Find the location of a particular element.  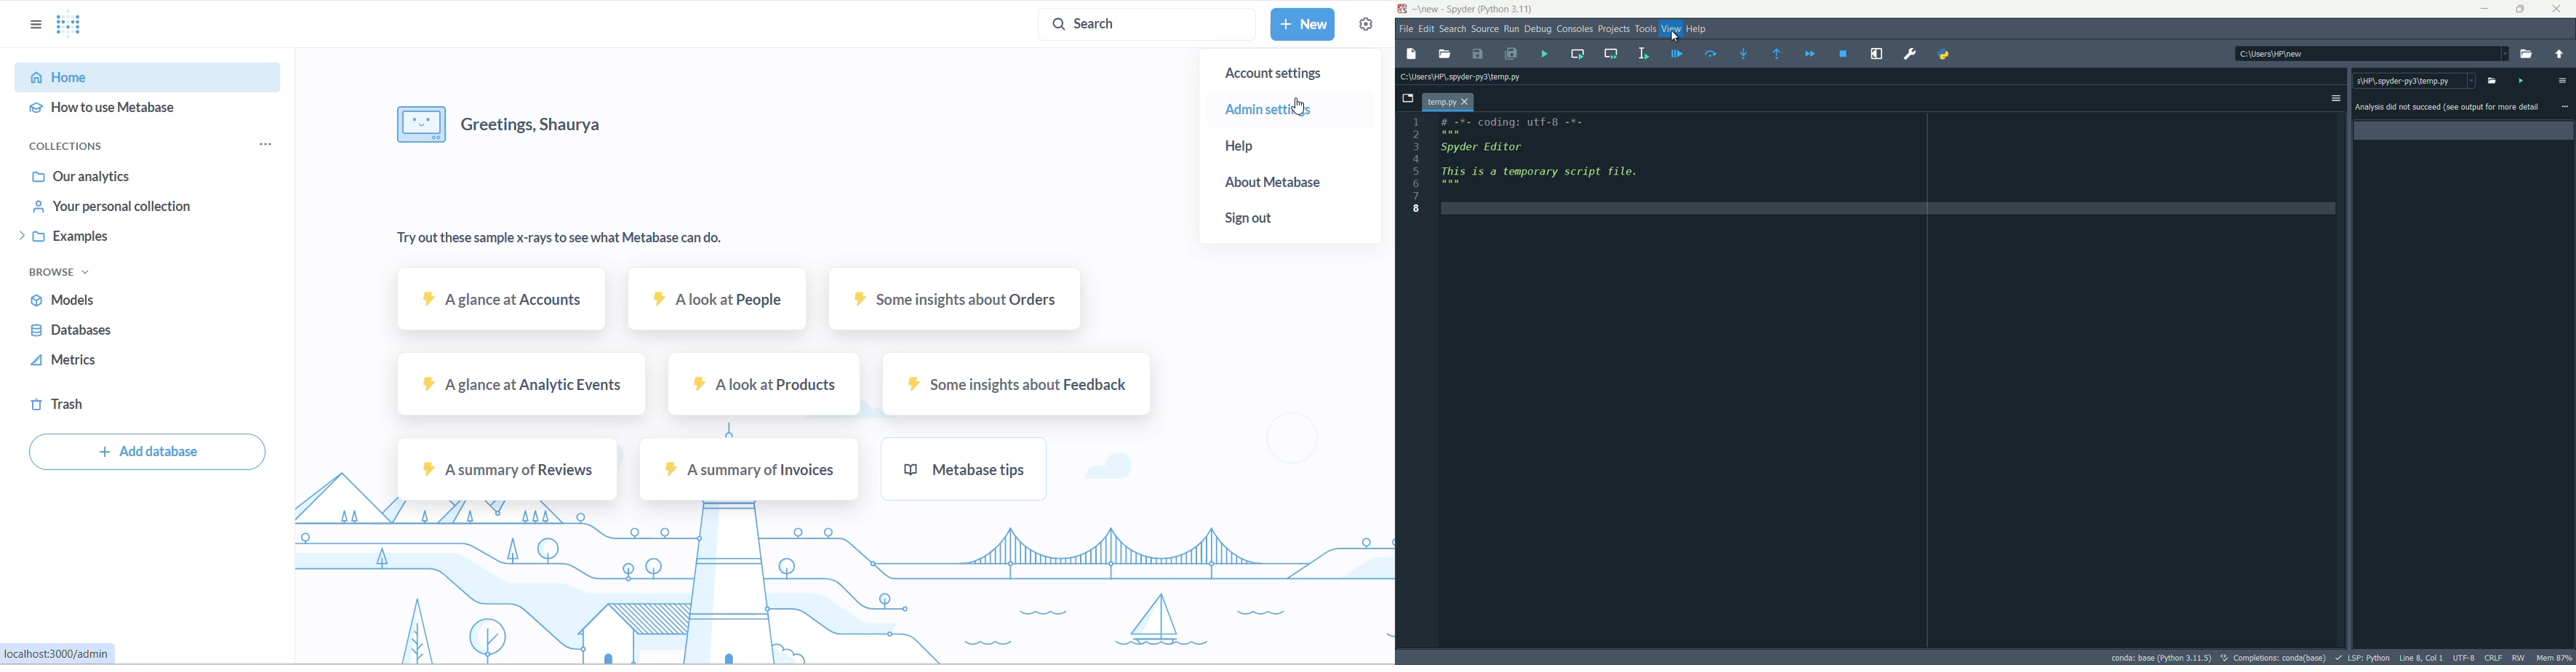

4 is located at coordinates (1419, 160).